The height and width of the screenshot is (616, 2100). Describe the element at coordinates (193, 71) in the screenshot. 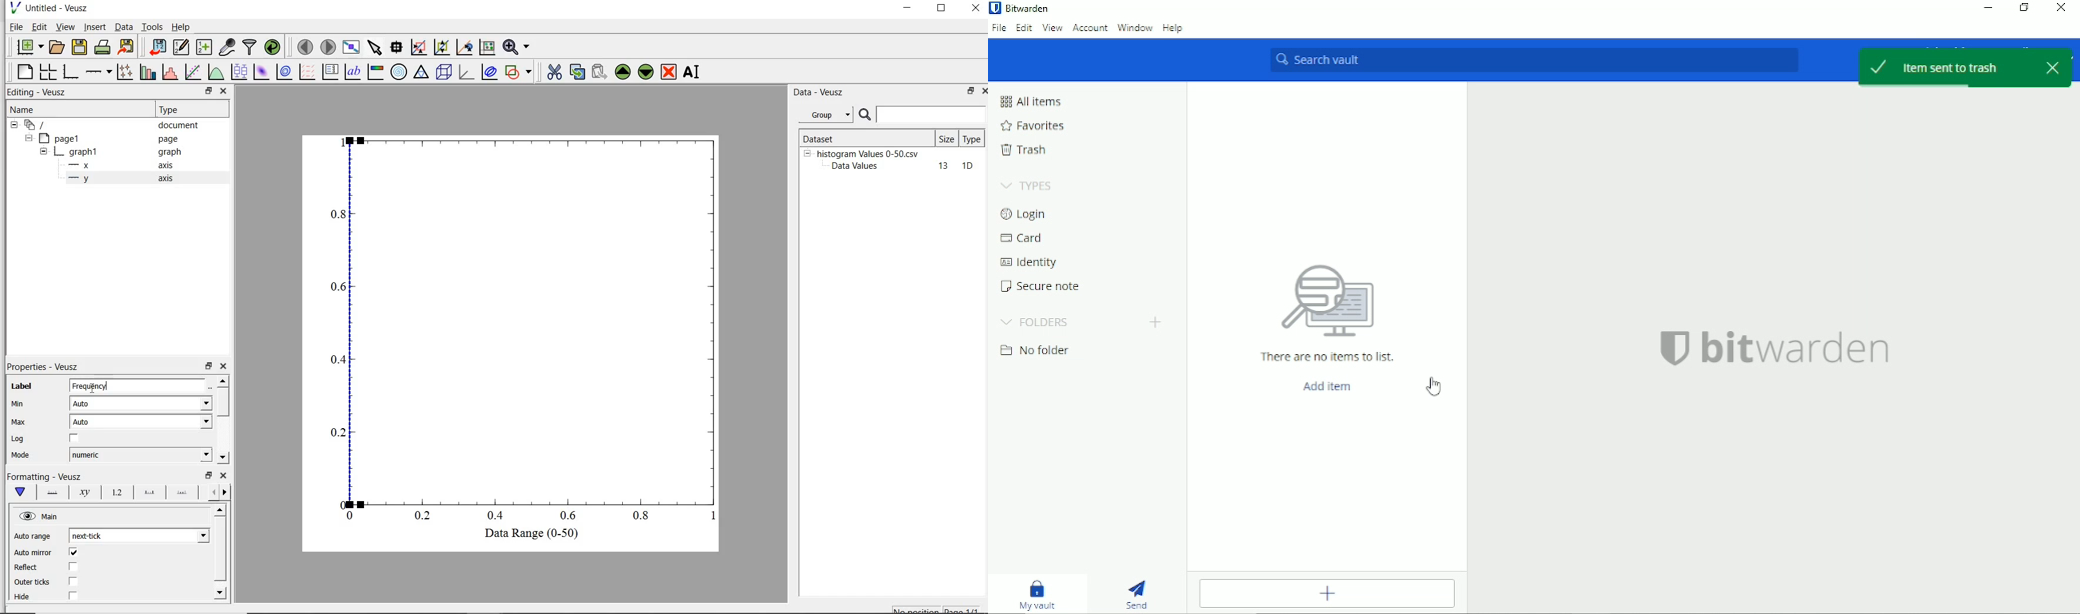

I see `fit a function to data` at that location.